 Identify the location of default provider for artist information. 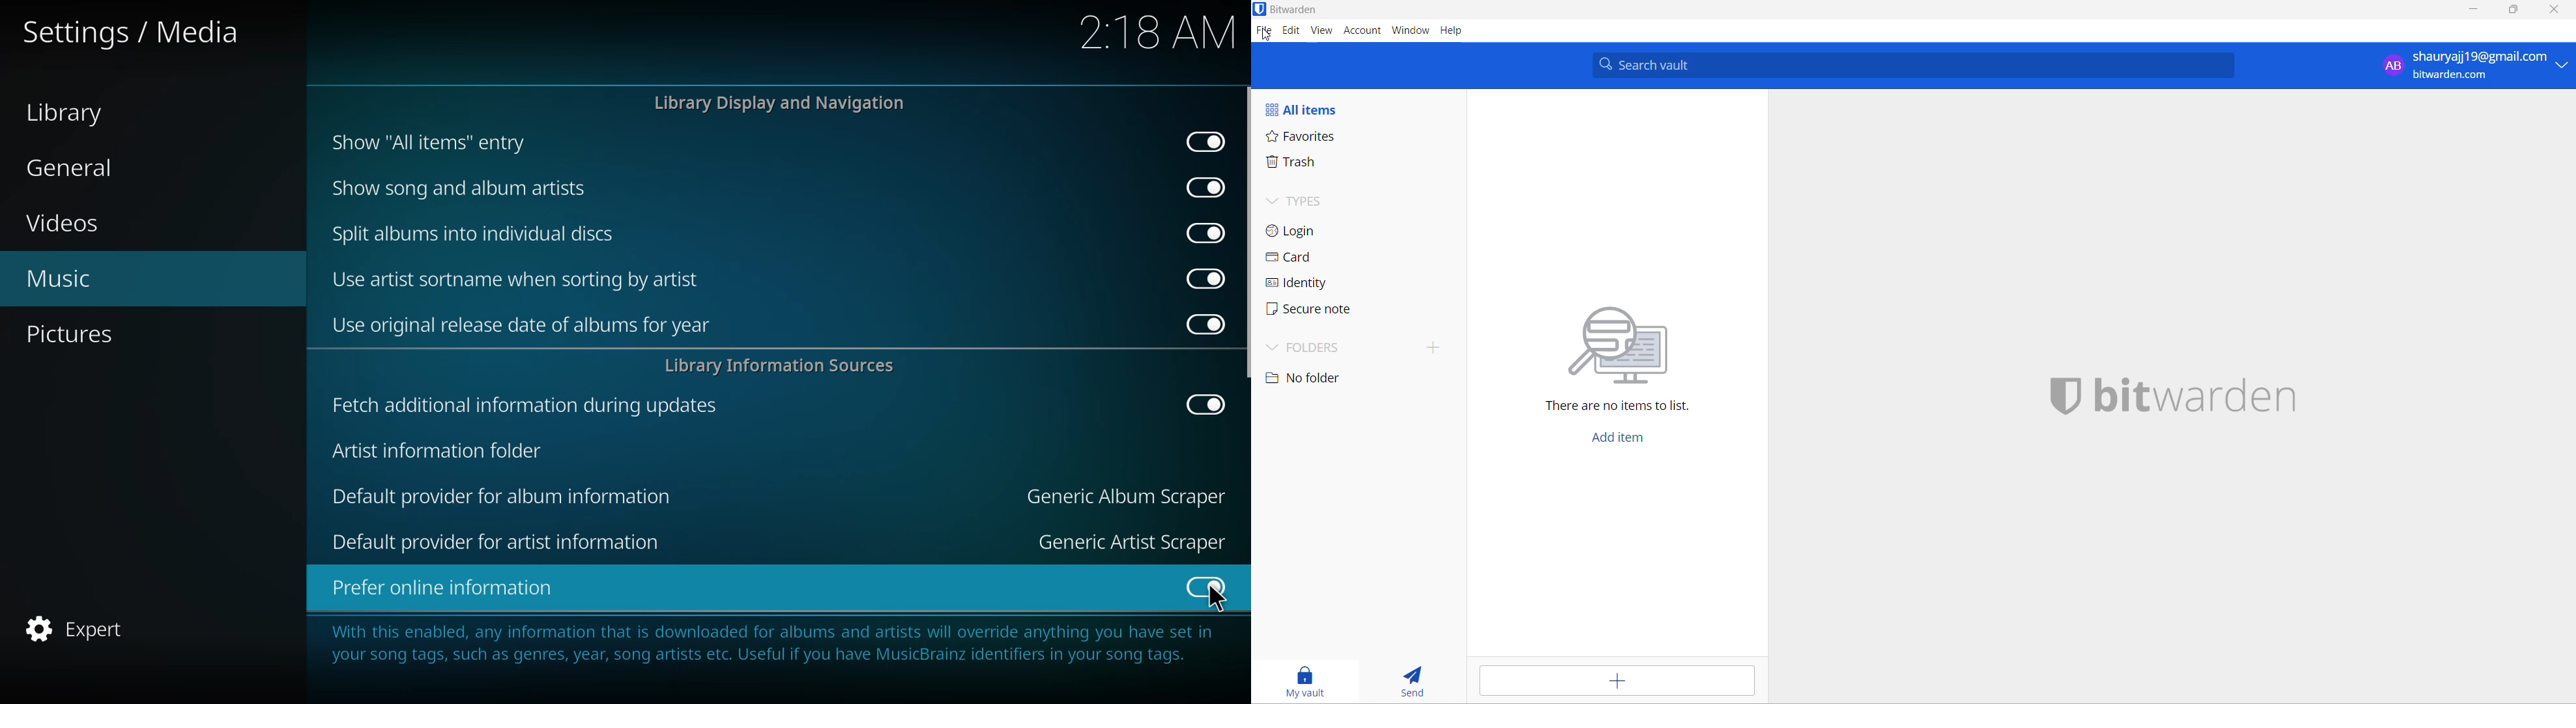
(505, 538).